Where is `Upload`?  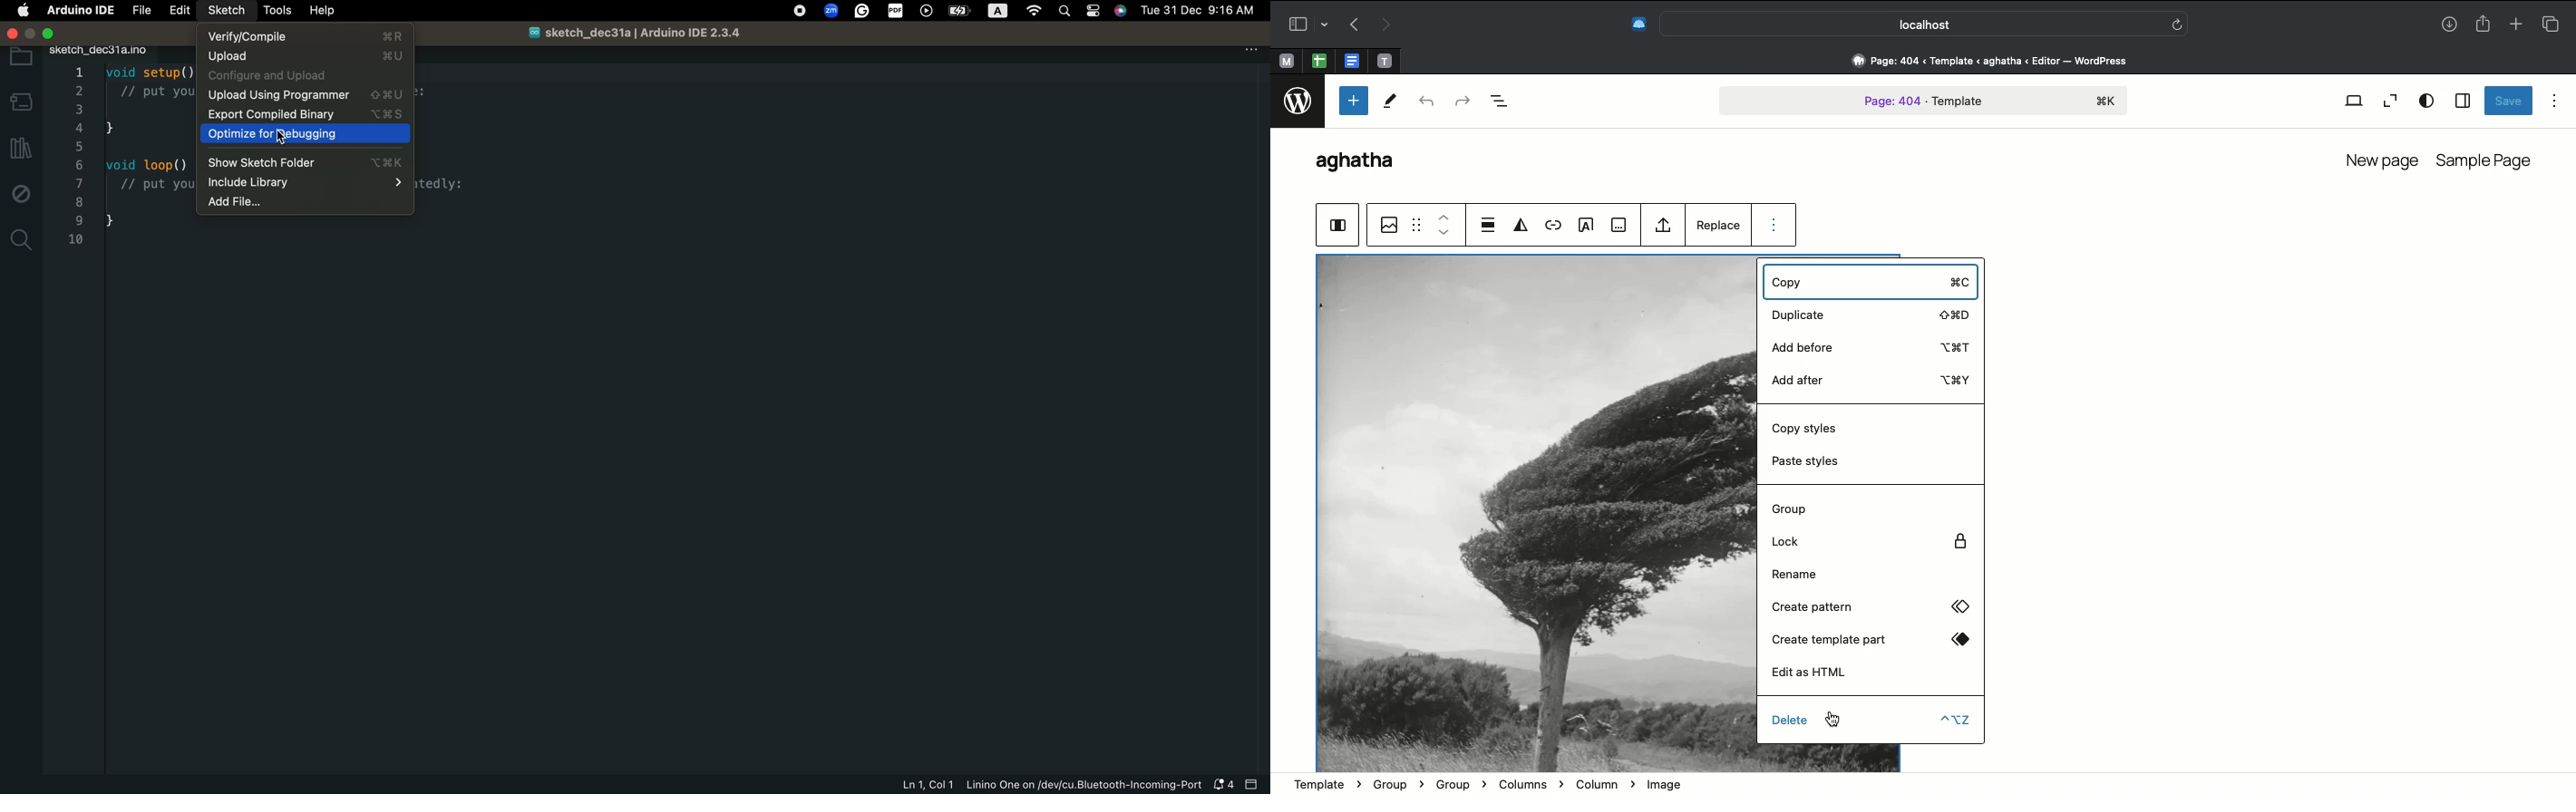 Upload is located at coordinates (1664, 226).